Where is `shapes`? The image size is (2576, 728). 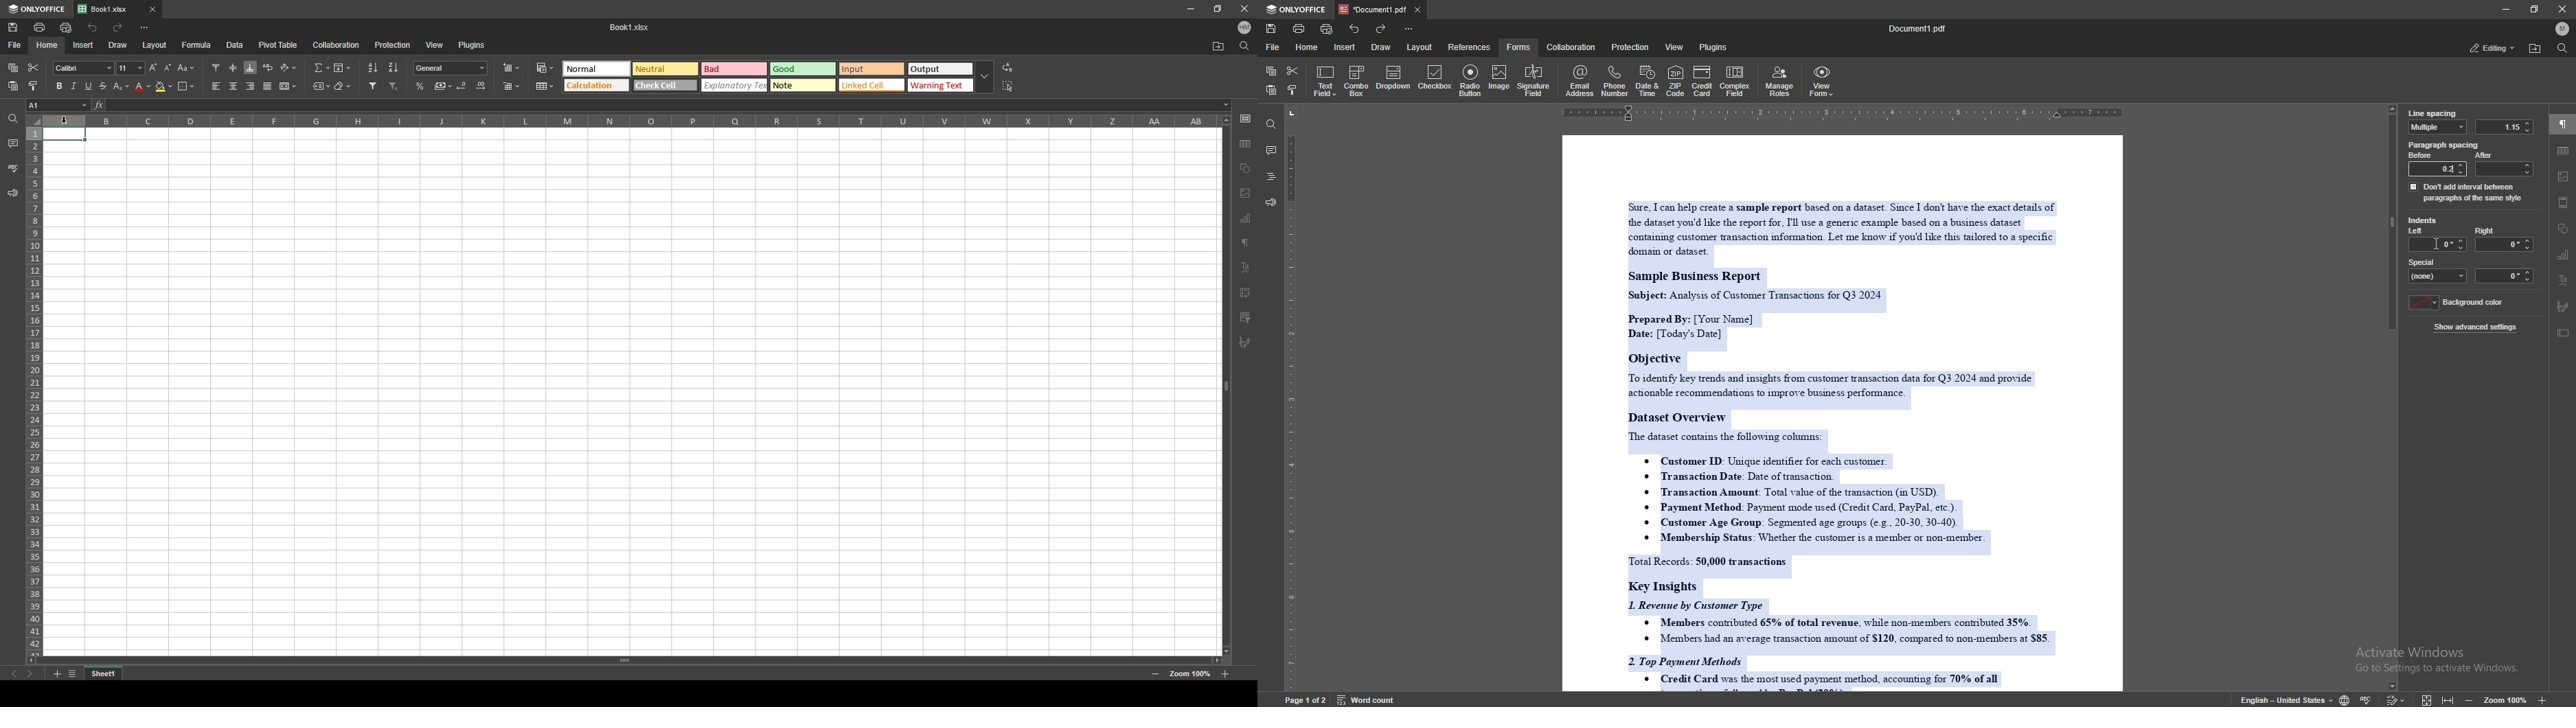
shapes is located at coordinates (2564, 229).